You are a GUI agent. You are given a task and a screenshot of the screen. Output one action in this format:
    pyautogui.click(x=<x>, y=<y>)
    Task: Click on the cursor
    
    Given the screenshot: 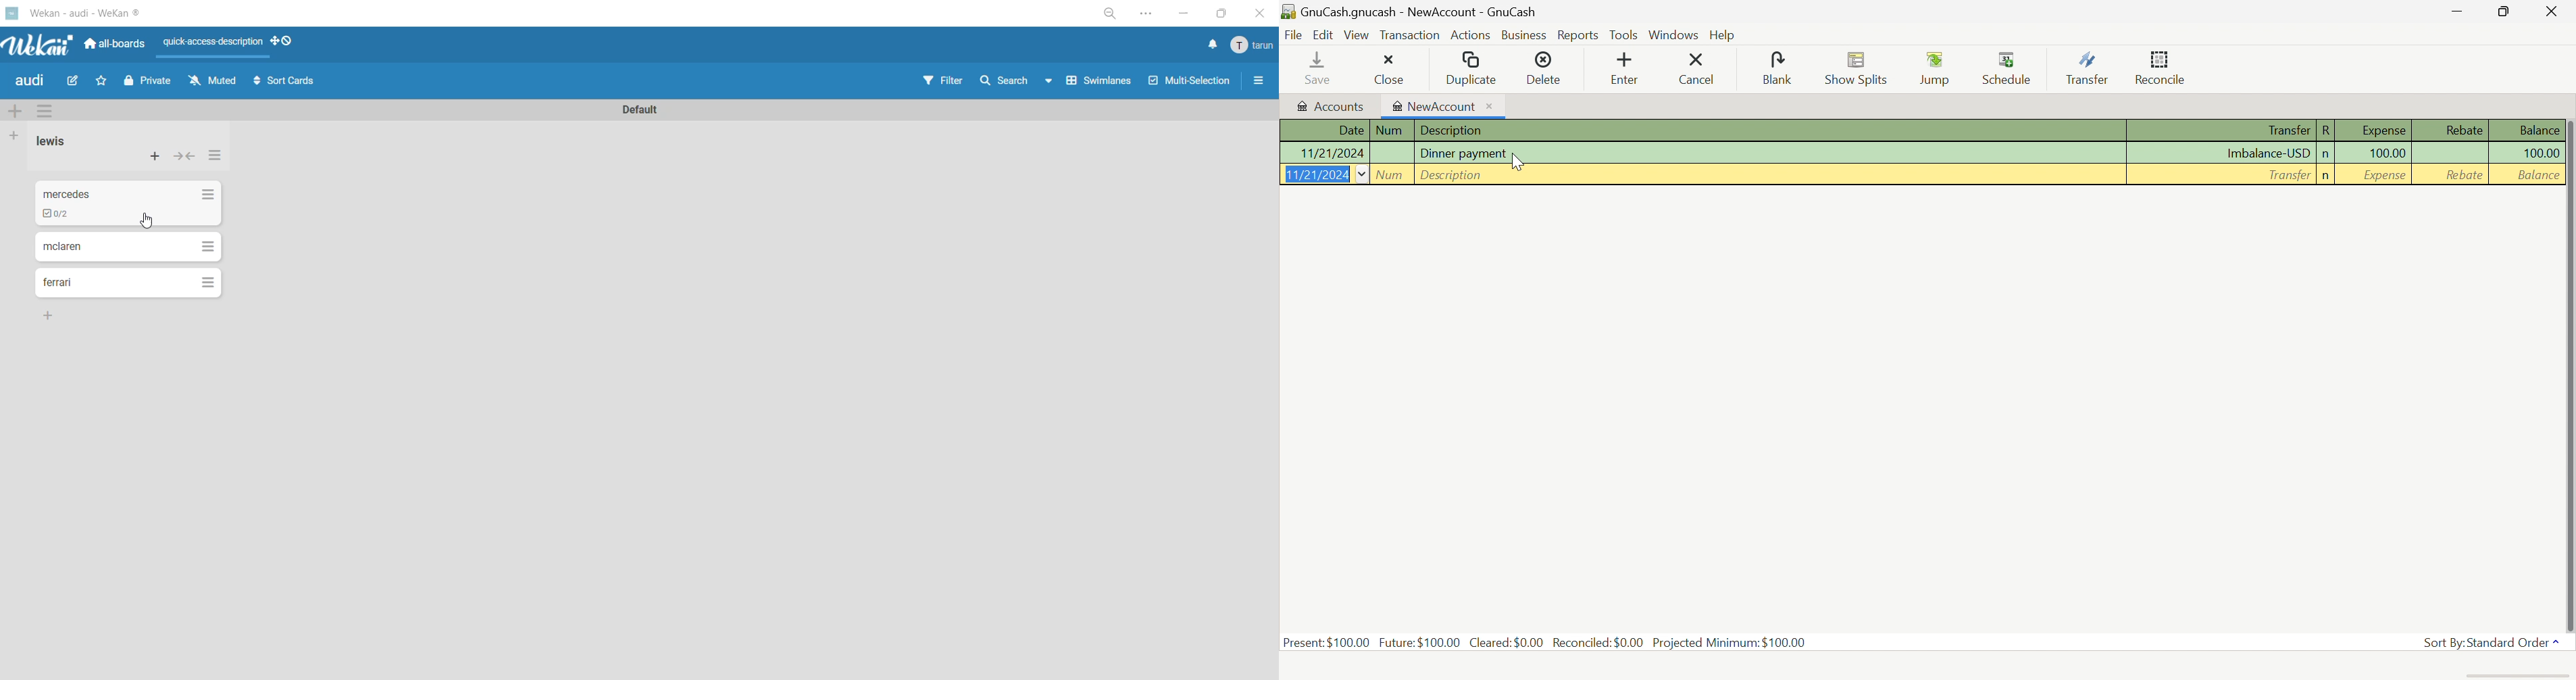 What is the action you would take?
    pyautogui.click(x=147, y=221)
    